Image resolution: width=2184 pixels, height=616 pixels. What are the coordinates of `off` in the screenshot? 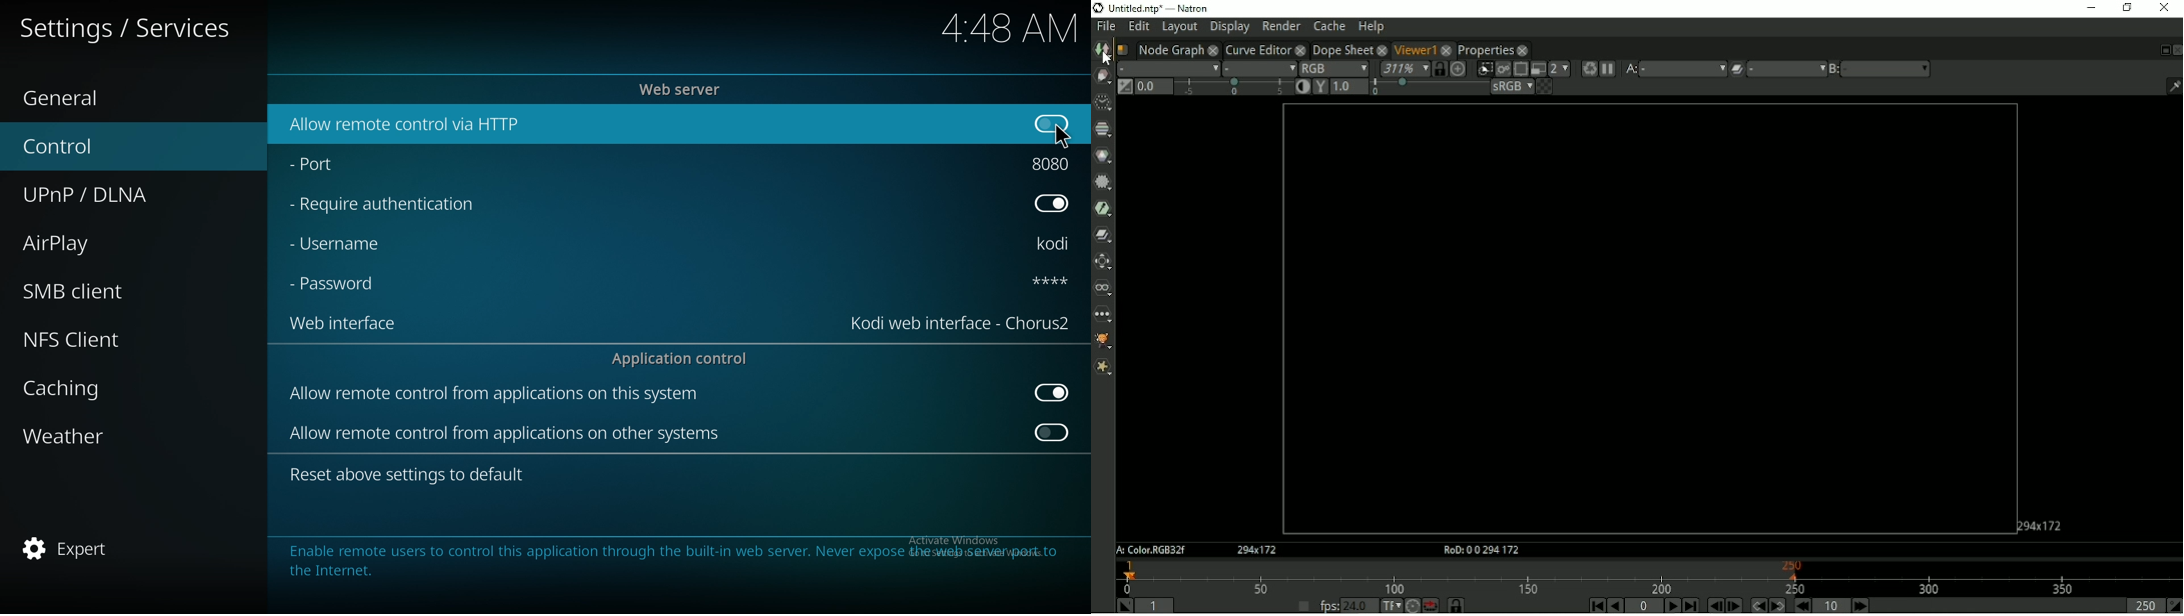 It's located at (1051, 392).